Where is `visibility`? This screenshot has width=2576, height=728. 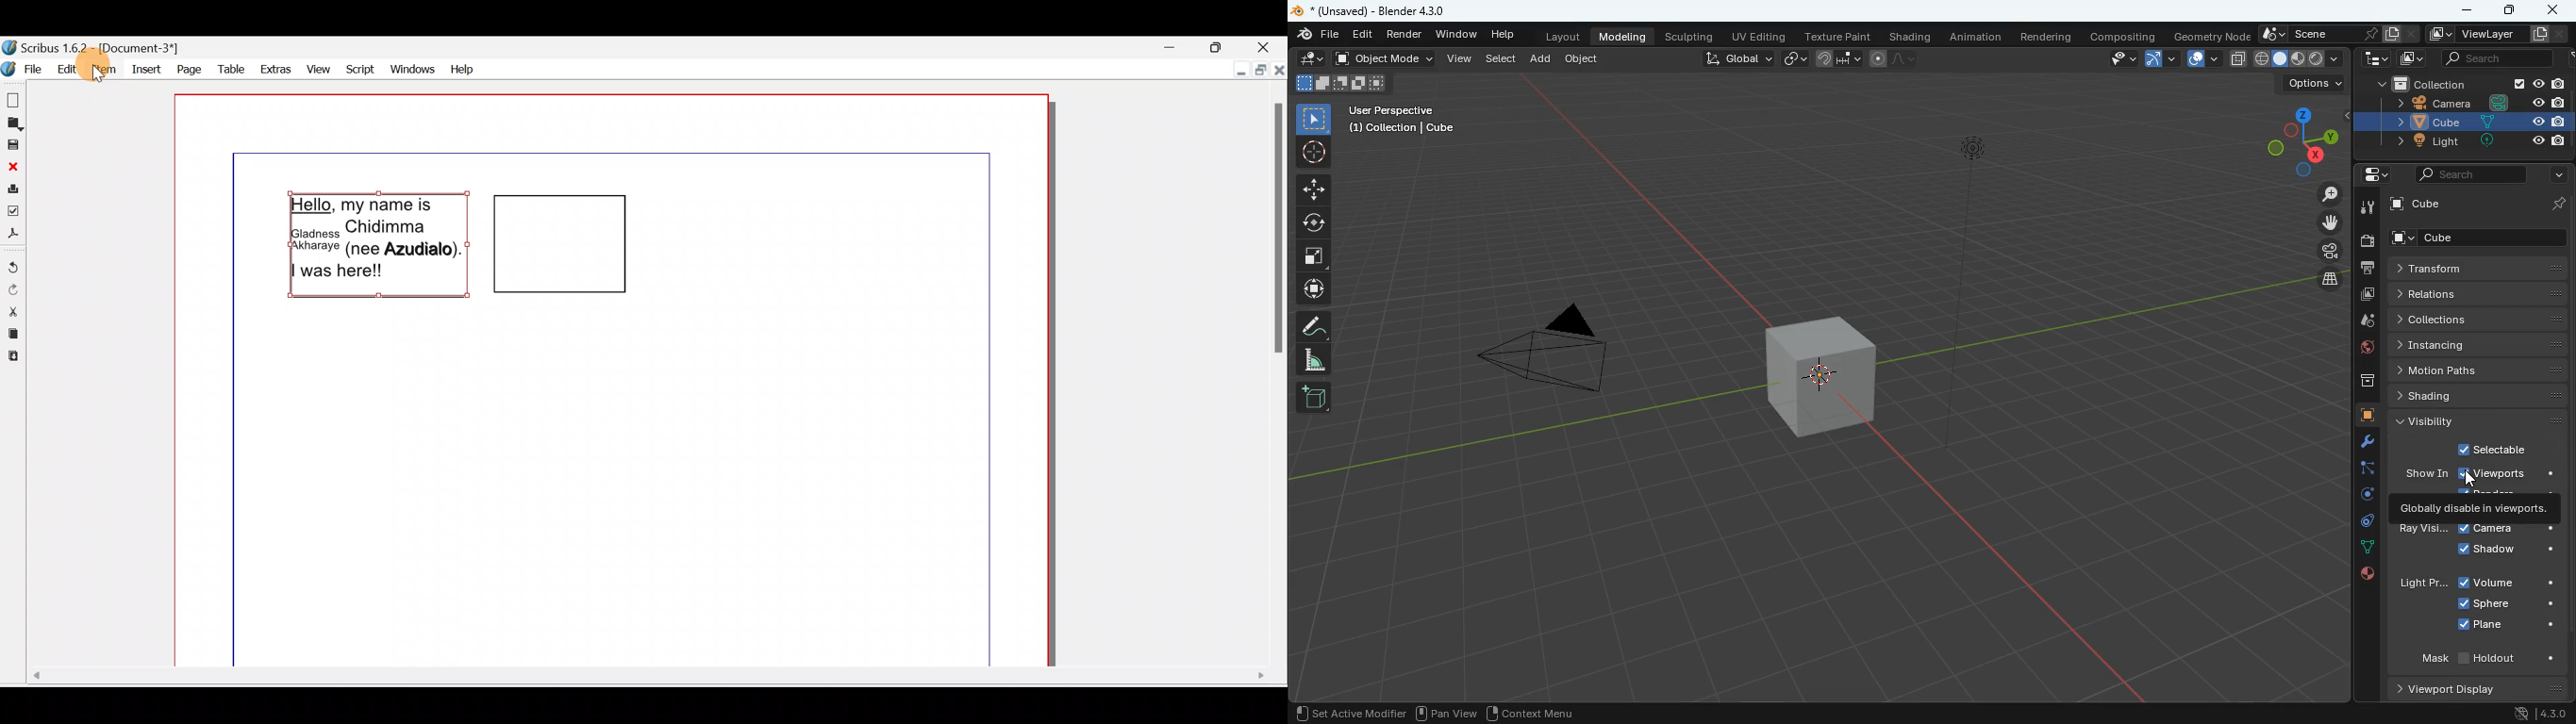
visibility is located at coordinates (2480, 420).